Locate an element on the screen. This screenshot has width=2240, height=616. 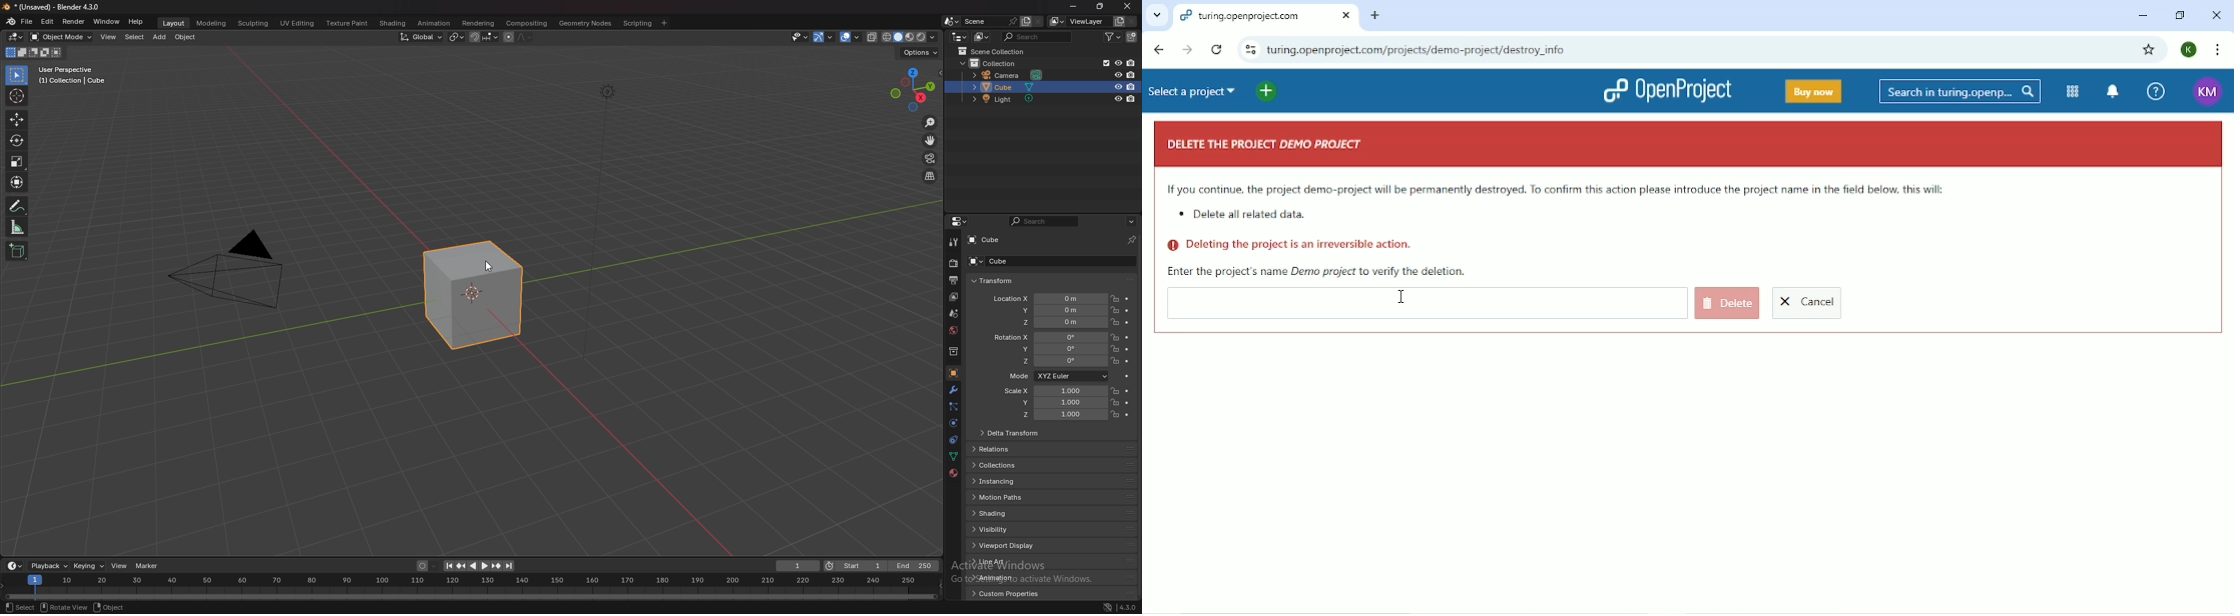
disable in render is located at coordinates (1132, 74).